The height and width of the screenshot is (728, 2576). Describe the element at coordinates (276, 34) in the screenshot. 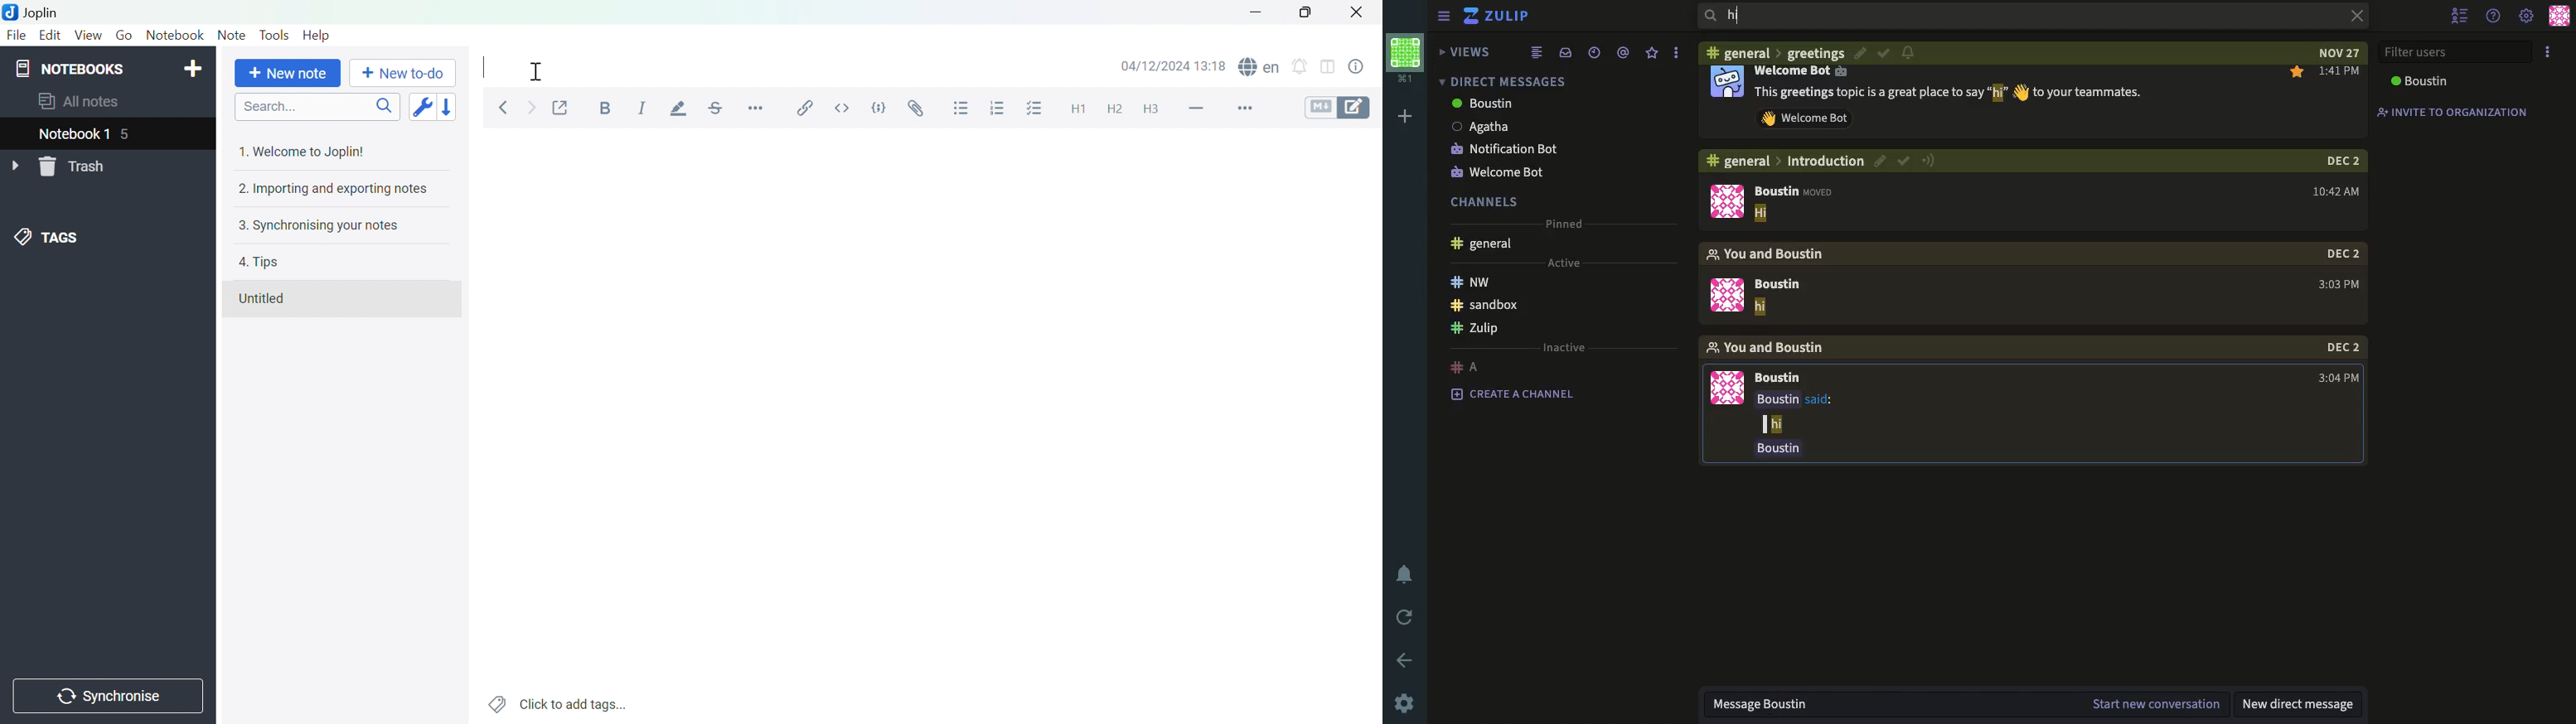

I see `Tools` at that location.